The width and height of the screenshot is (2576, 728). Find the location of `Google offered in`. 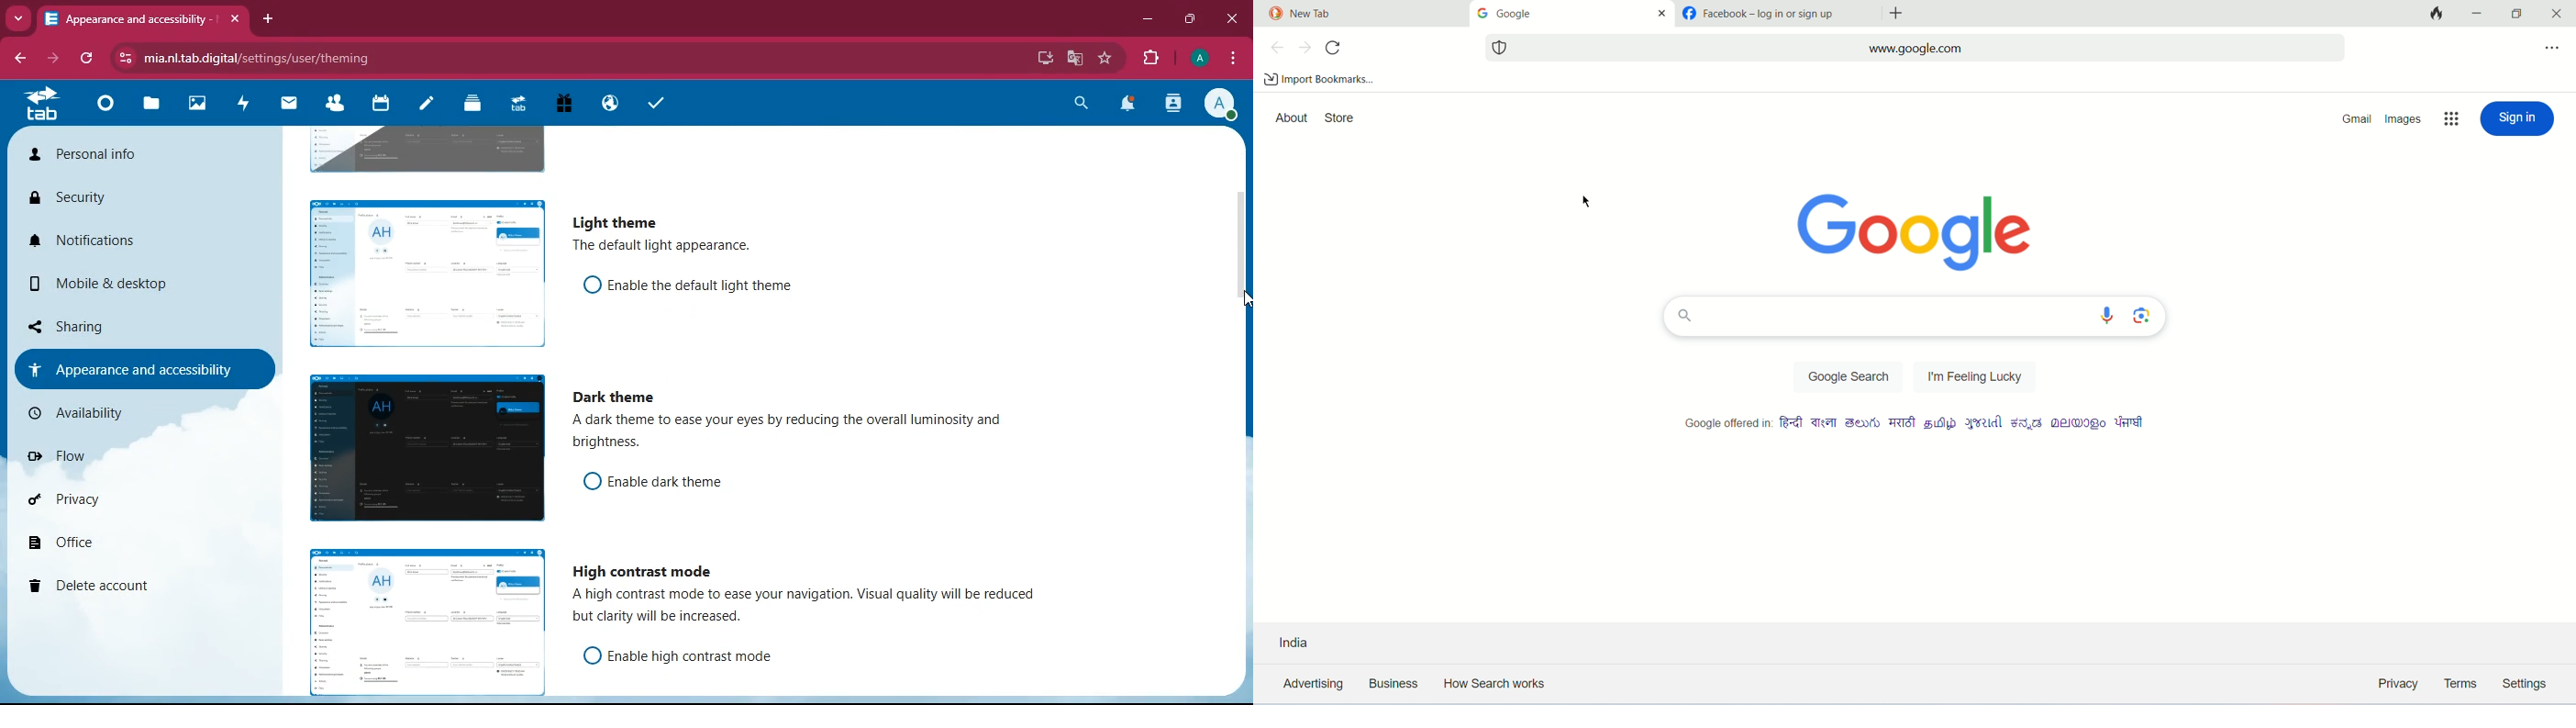

Google offered in is located at coordinates (1913, 424).